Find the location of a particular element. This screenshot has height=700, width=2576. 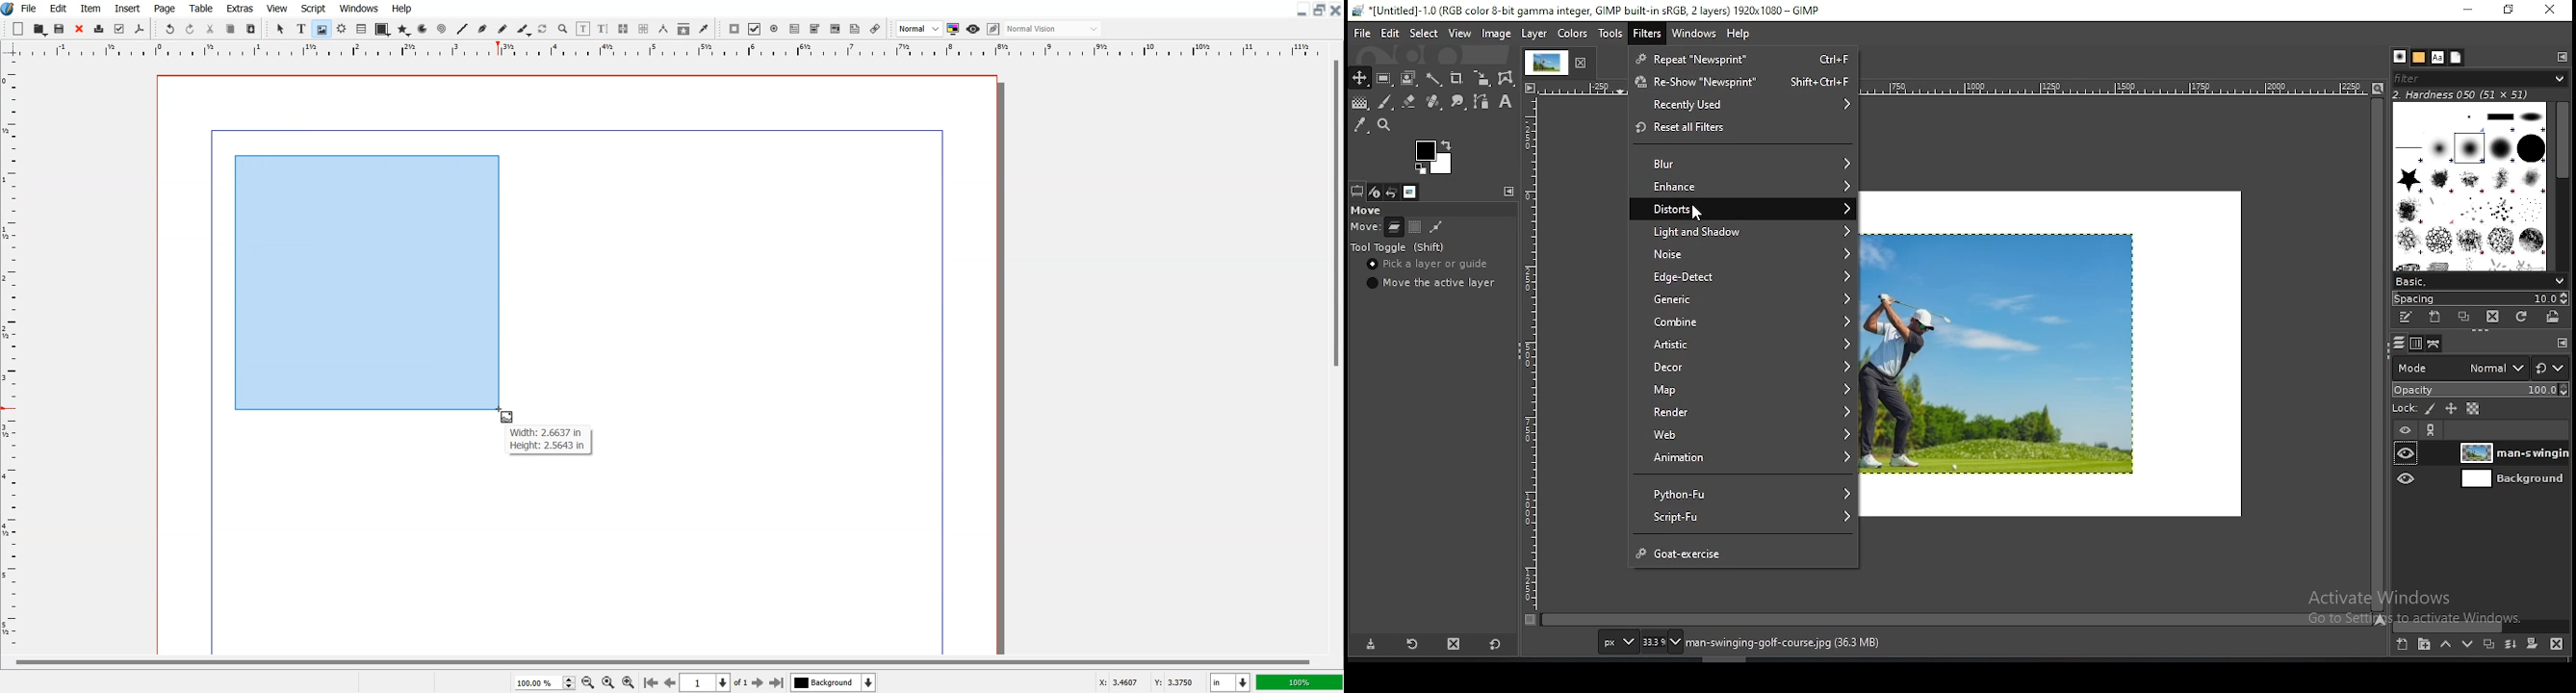

Table is located at coordinates (361, 29).